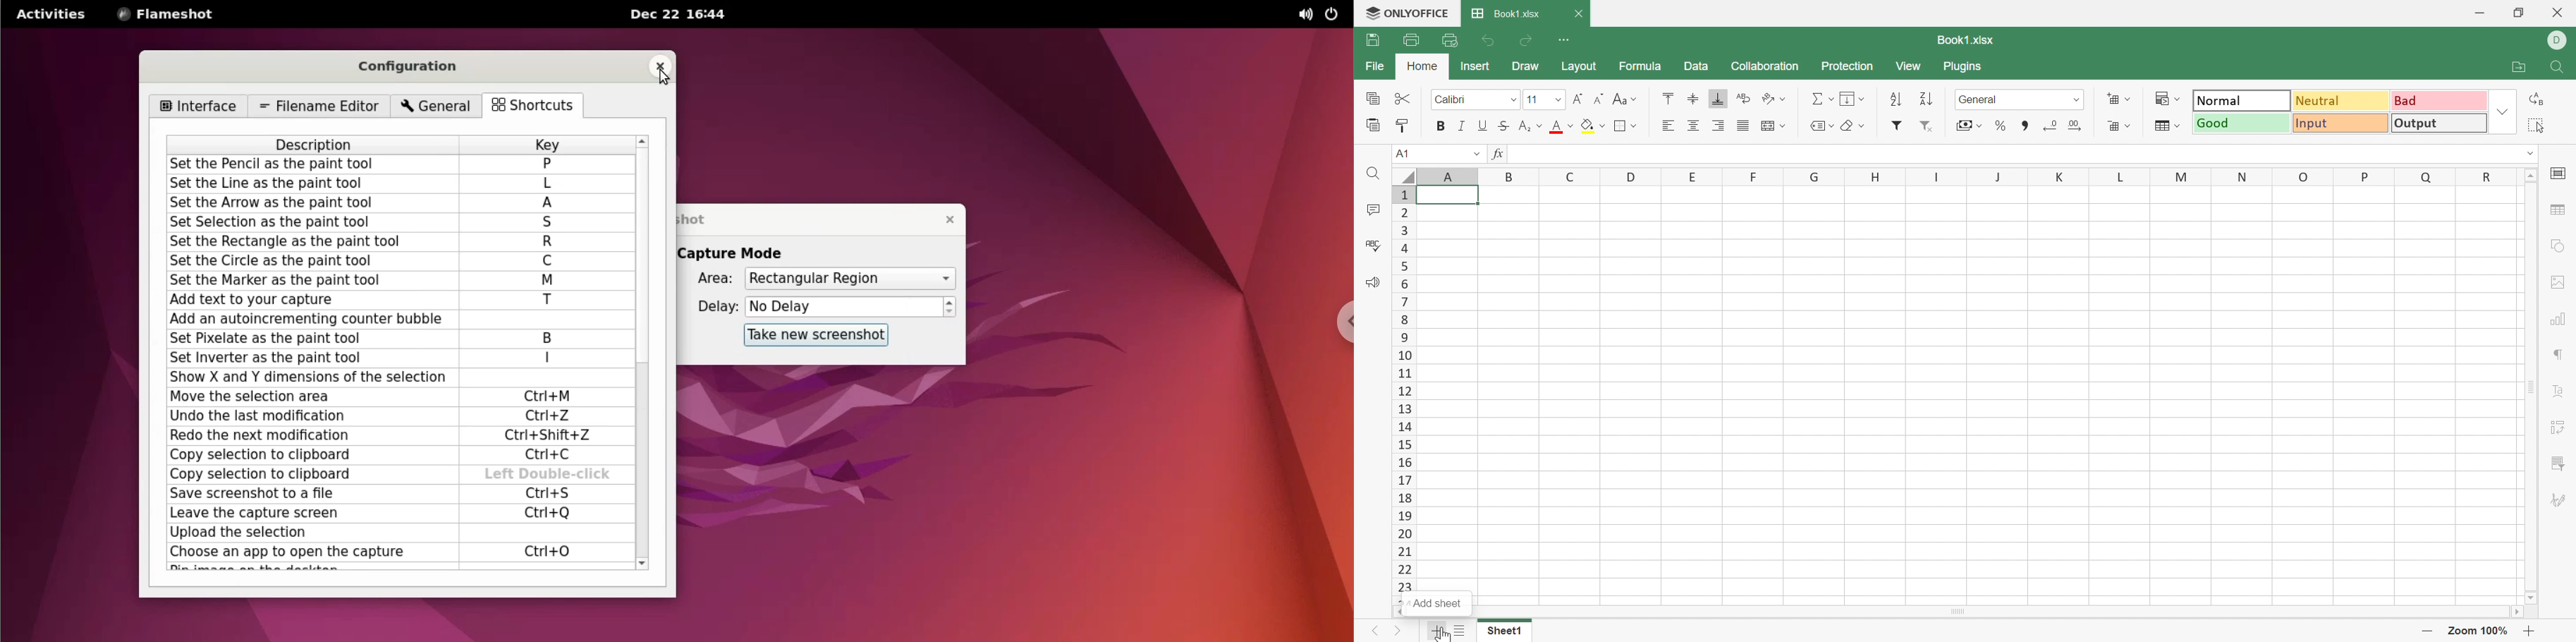 The width and height of the screenshot is (2576, 644). Describe the element at coordinates (1408, 13) in the screenshot. I see `ONLYOFFICE` at that location.